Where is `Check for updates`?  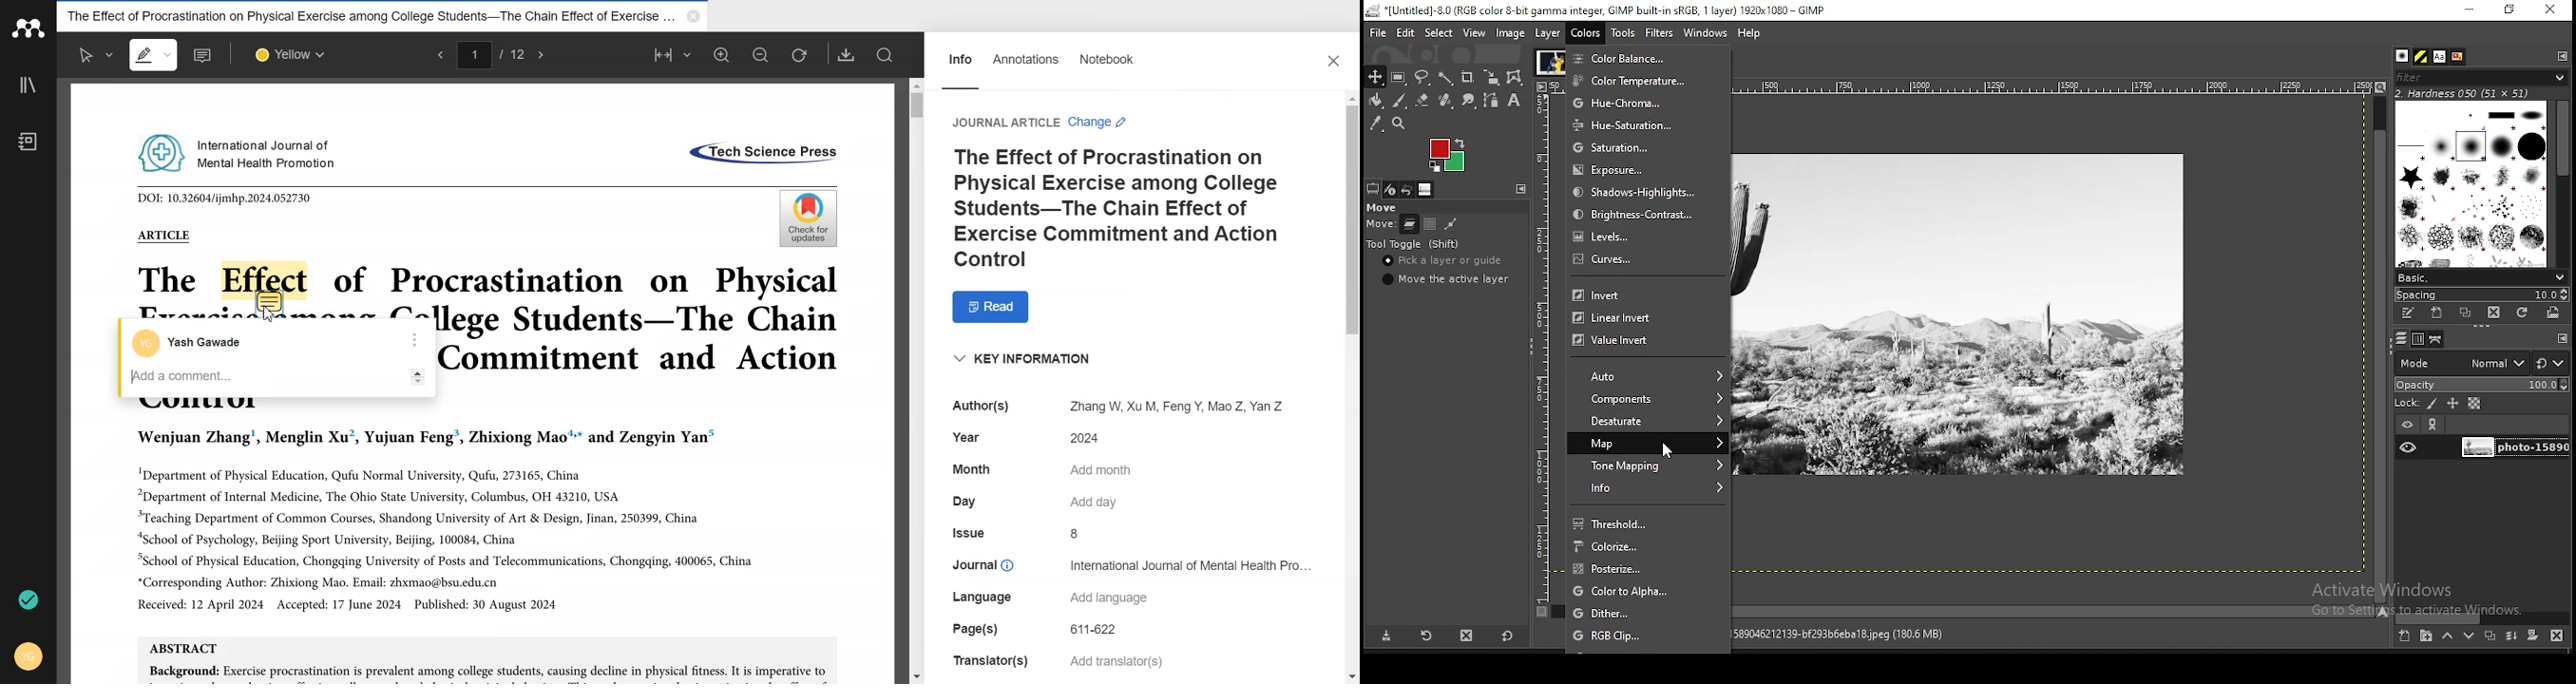 Check for updates is located at coordinates (806, 218).